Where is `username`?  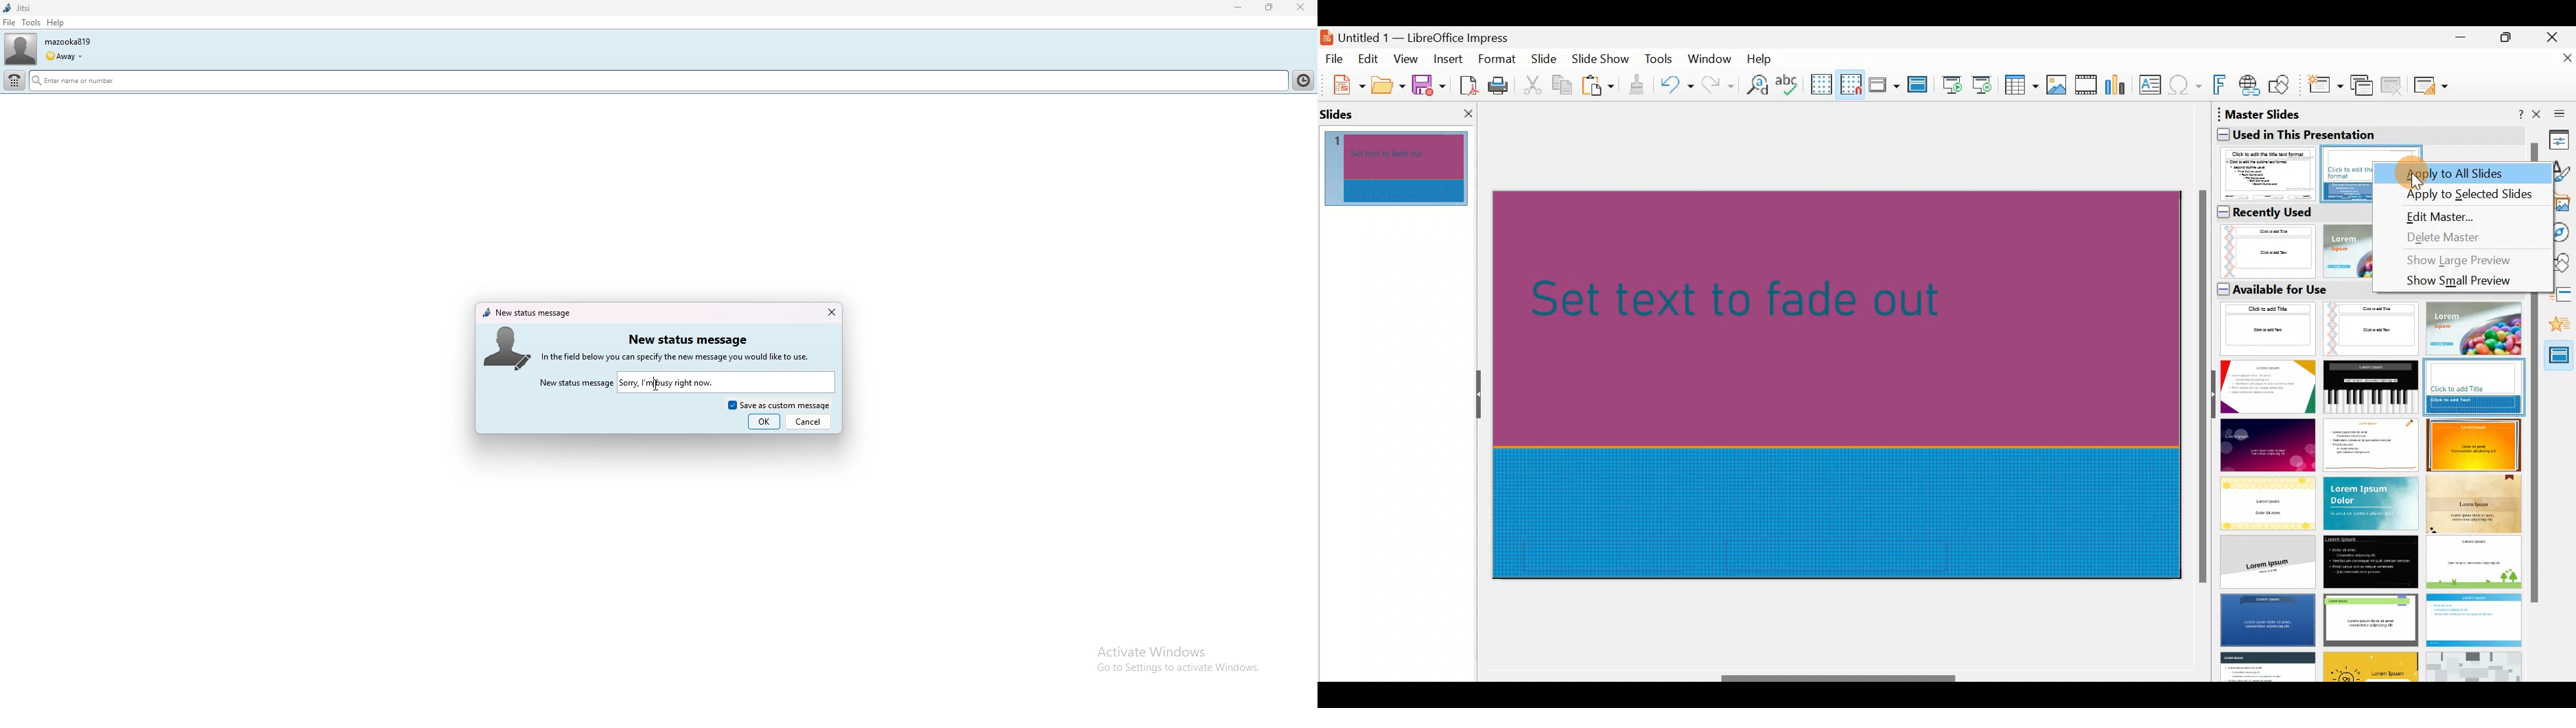
username is located at coordinates (67, 41).